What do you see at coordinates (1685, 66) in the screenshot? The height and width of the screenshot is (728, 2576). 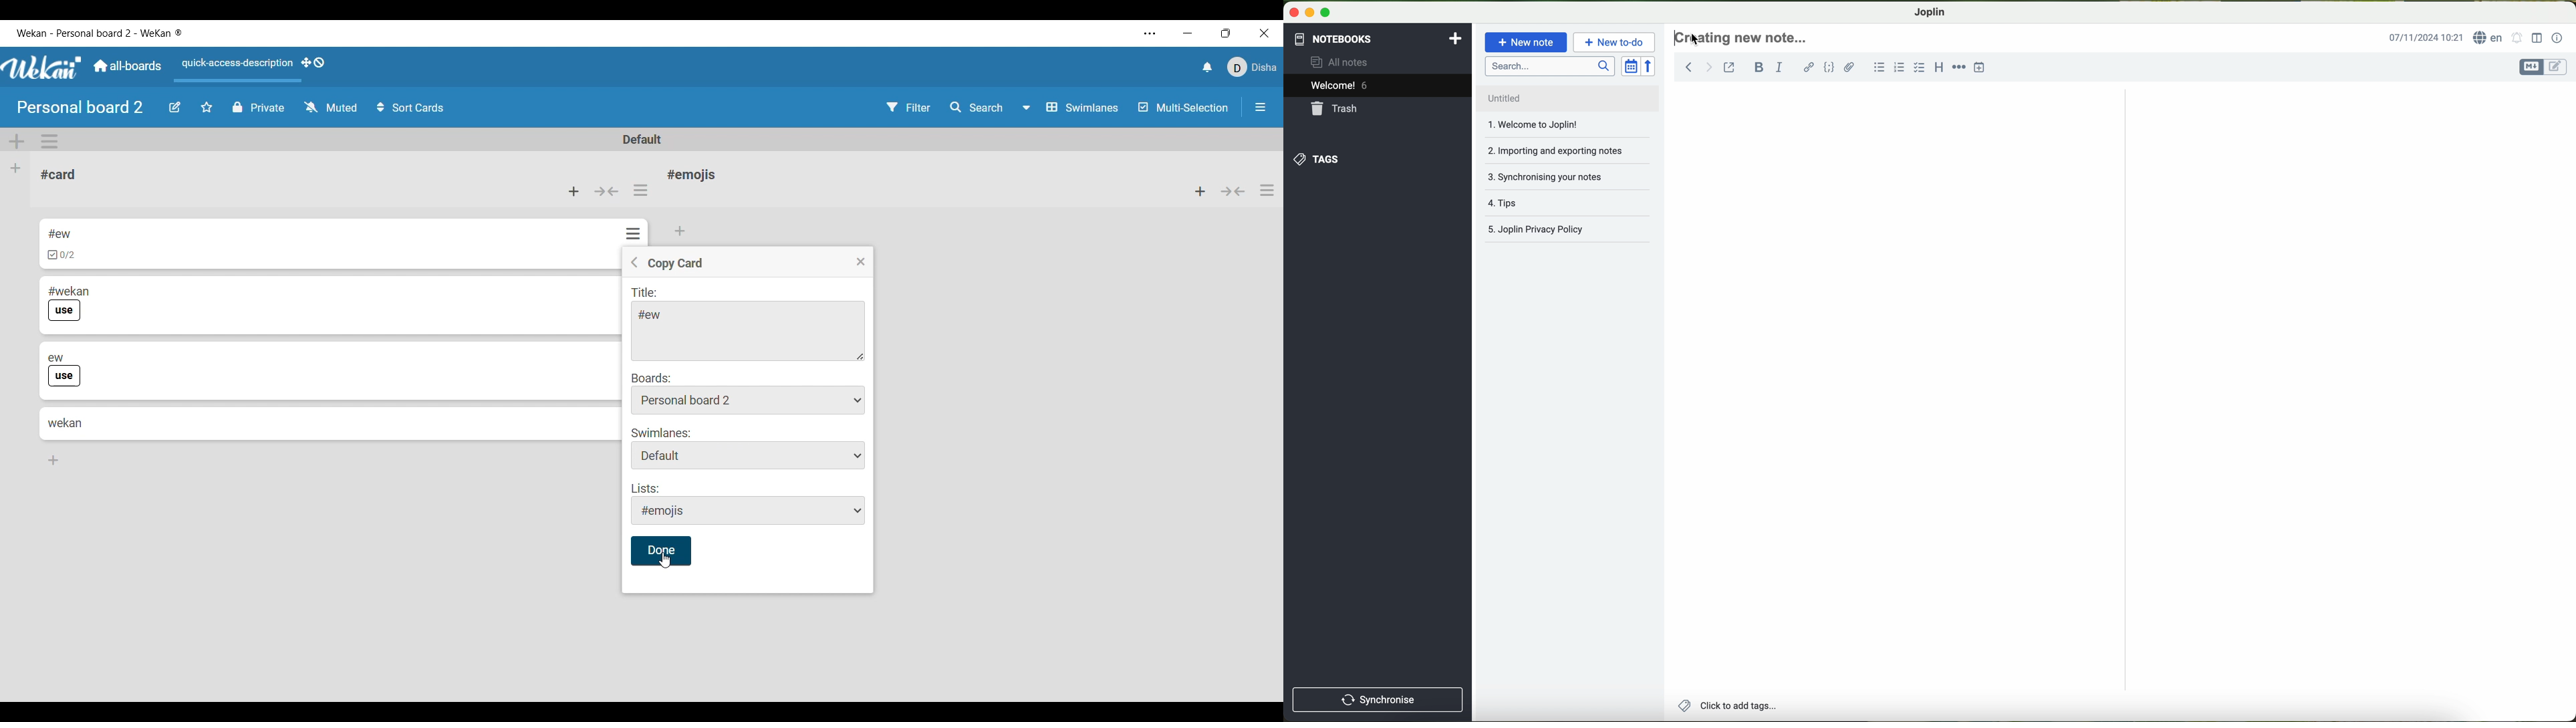 I see `back` at bounding box center [1685, 66].